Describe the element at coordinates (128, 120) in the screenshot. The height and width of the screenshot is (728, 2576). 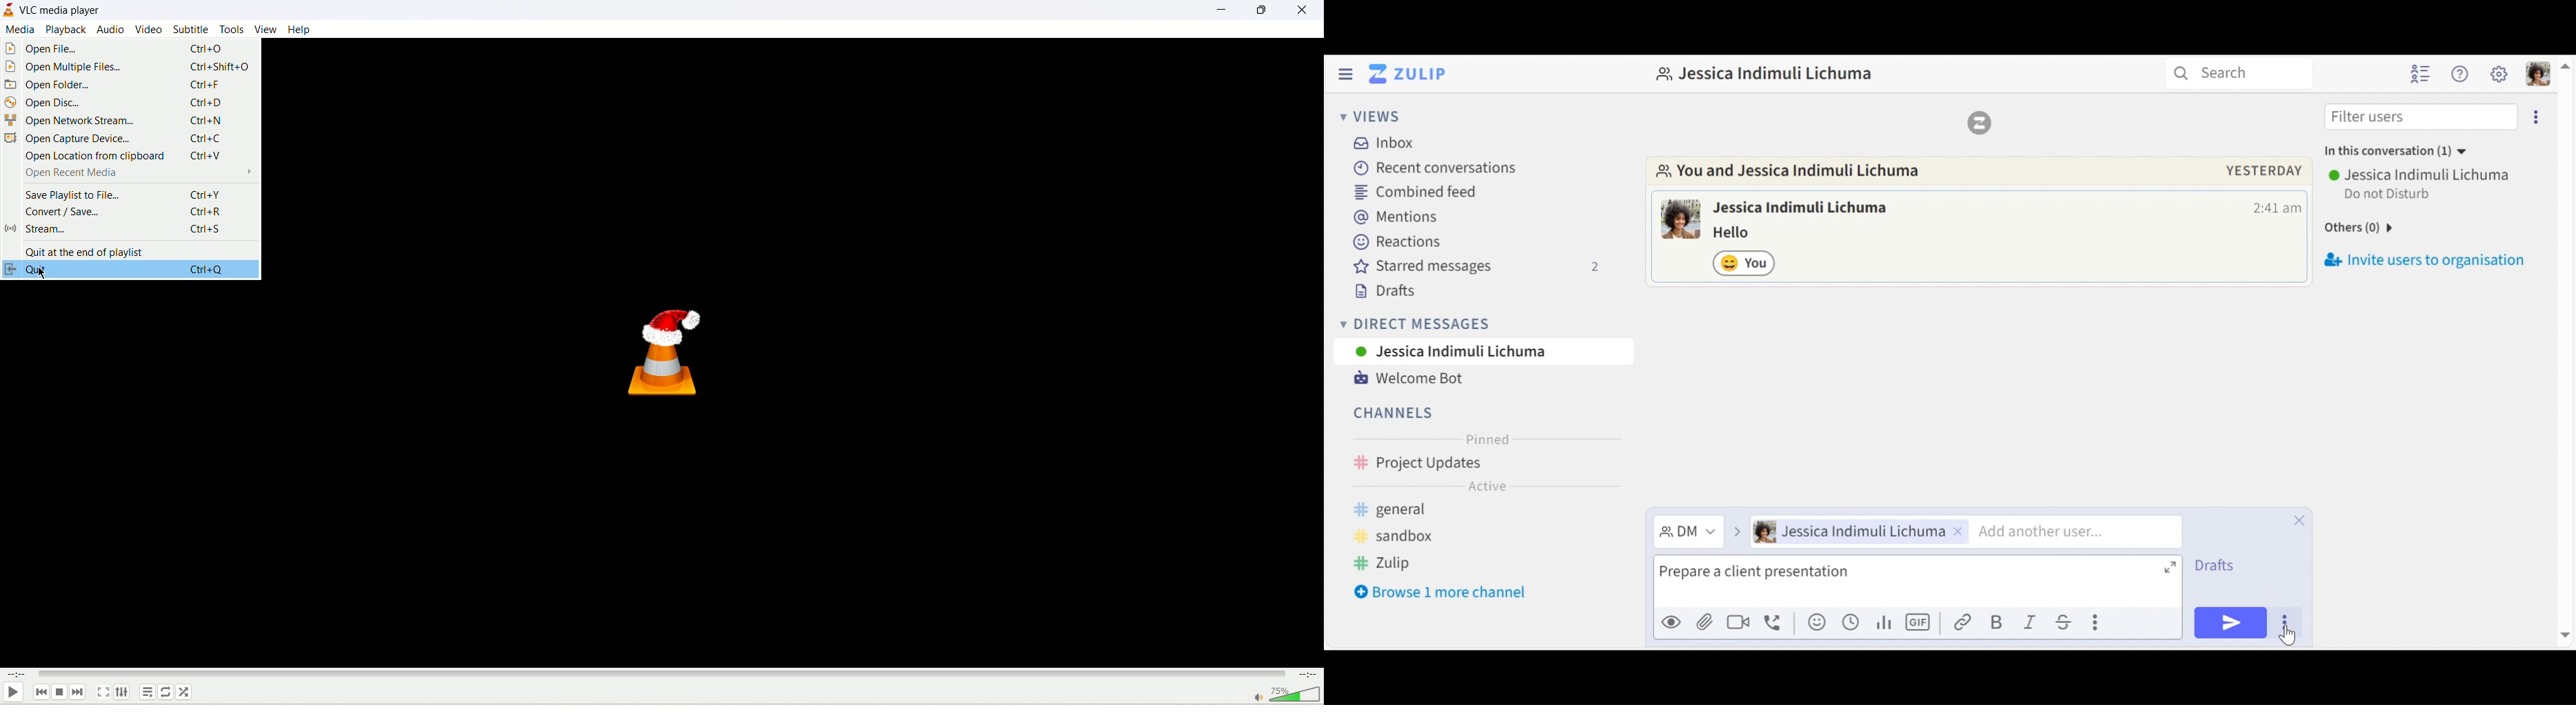
I see `open network stream` at that location.